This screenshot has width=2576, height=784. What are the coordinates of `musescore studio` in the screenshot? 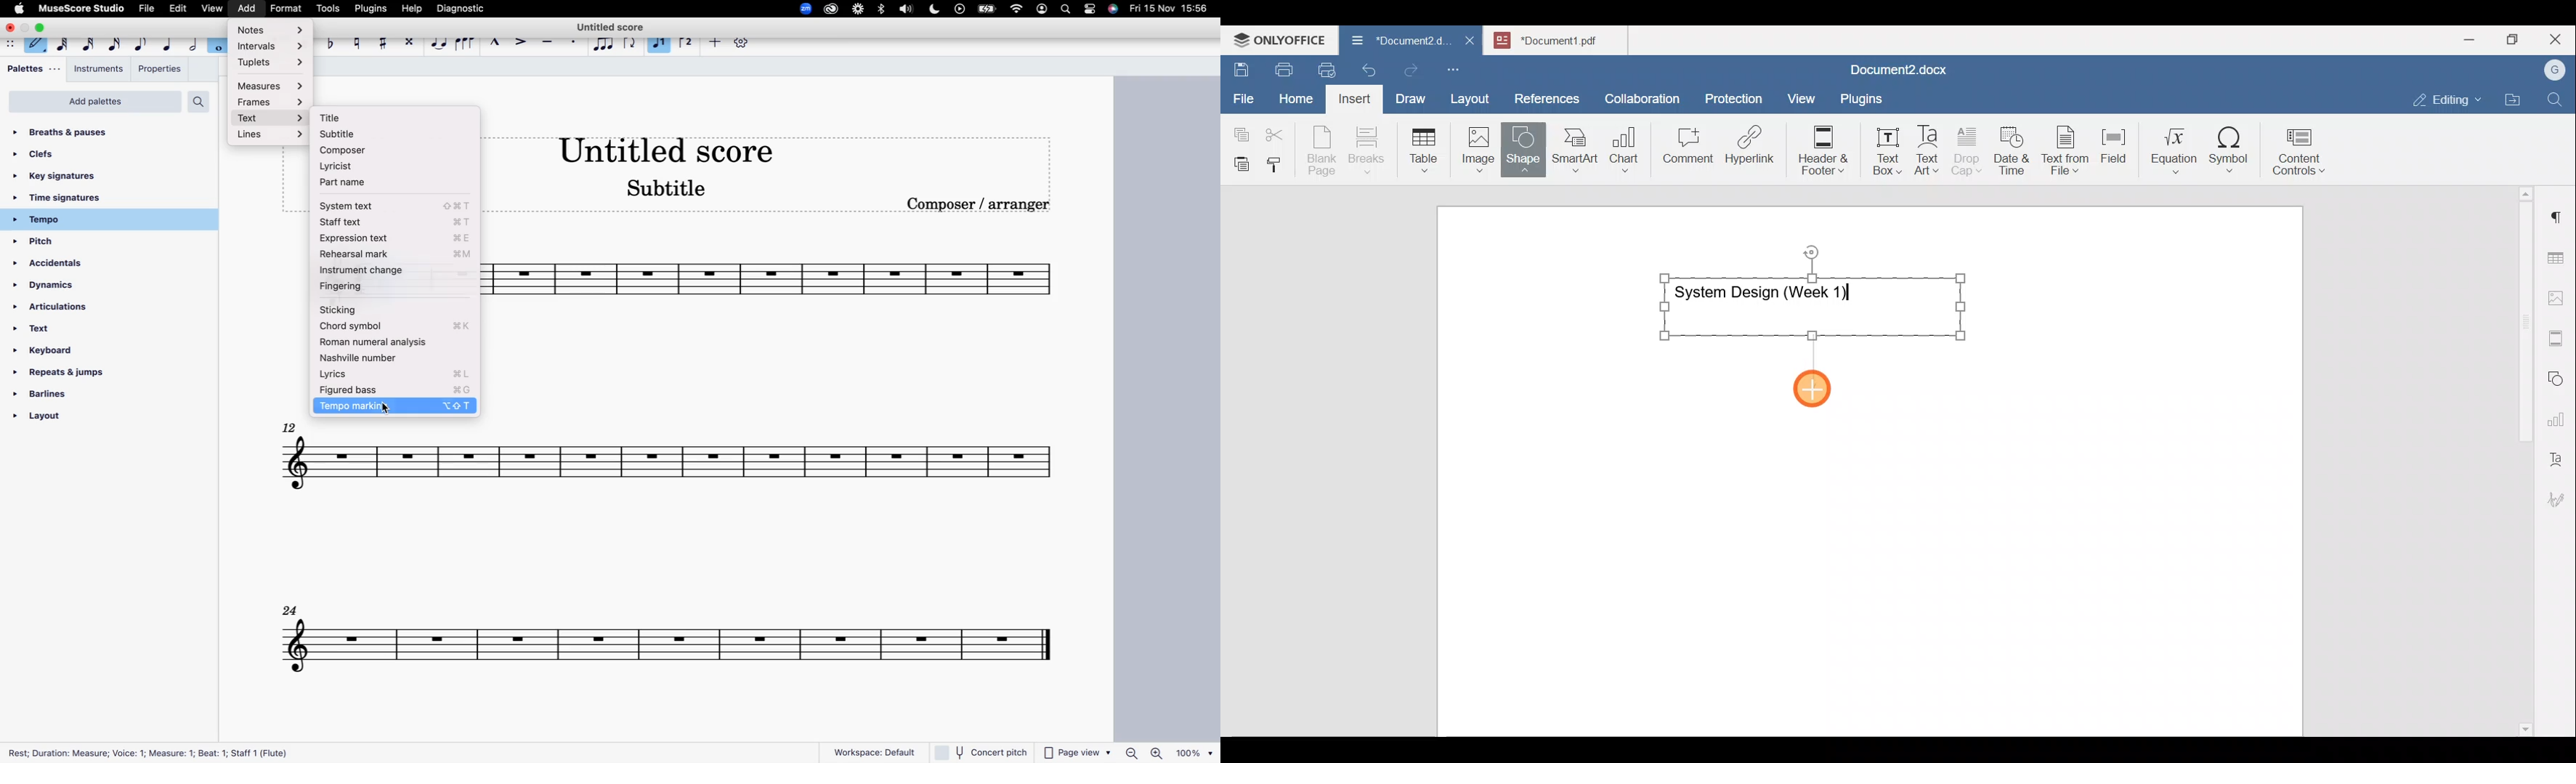 It's located at (83, 8).